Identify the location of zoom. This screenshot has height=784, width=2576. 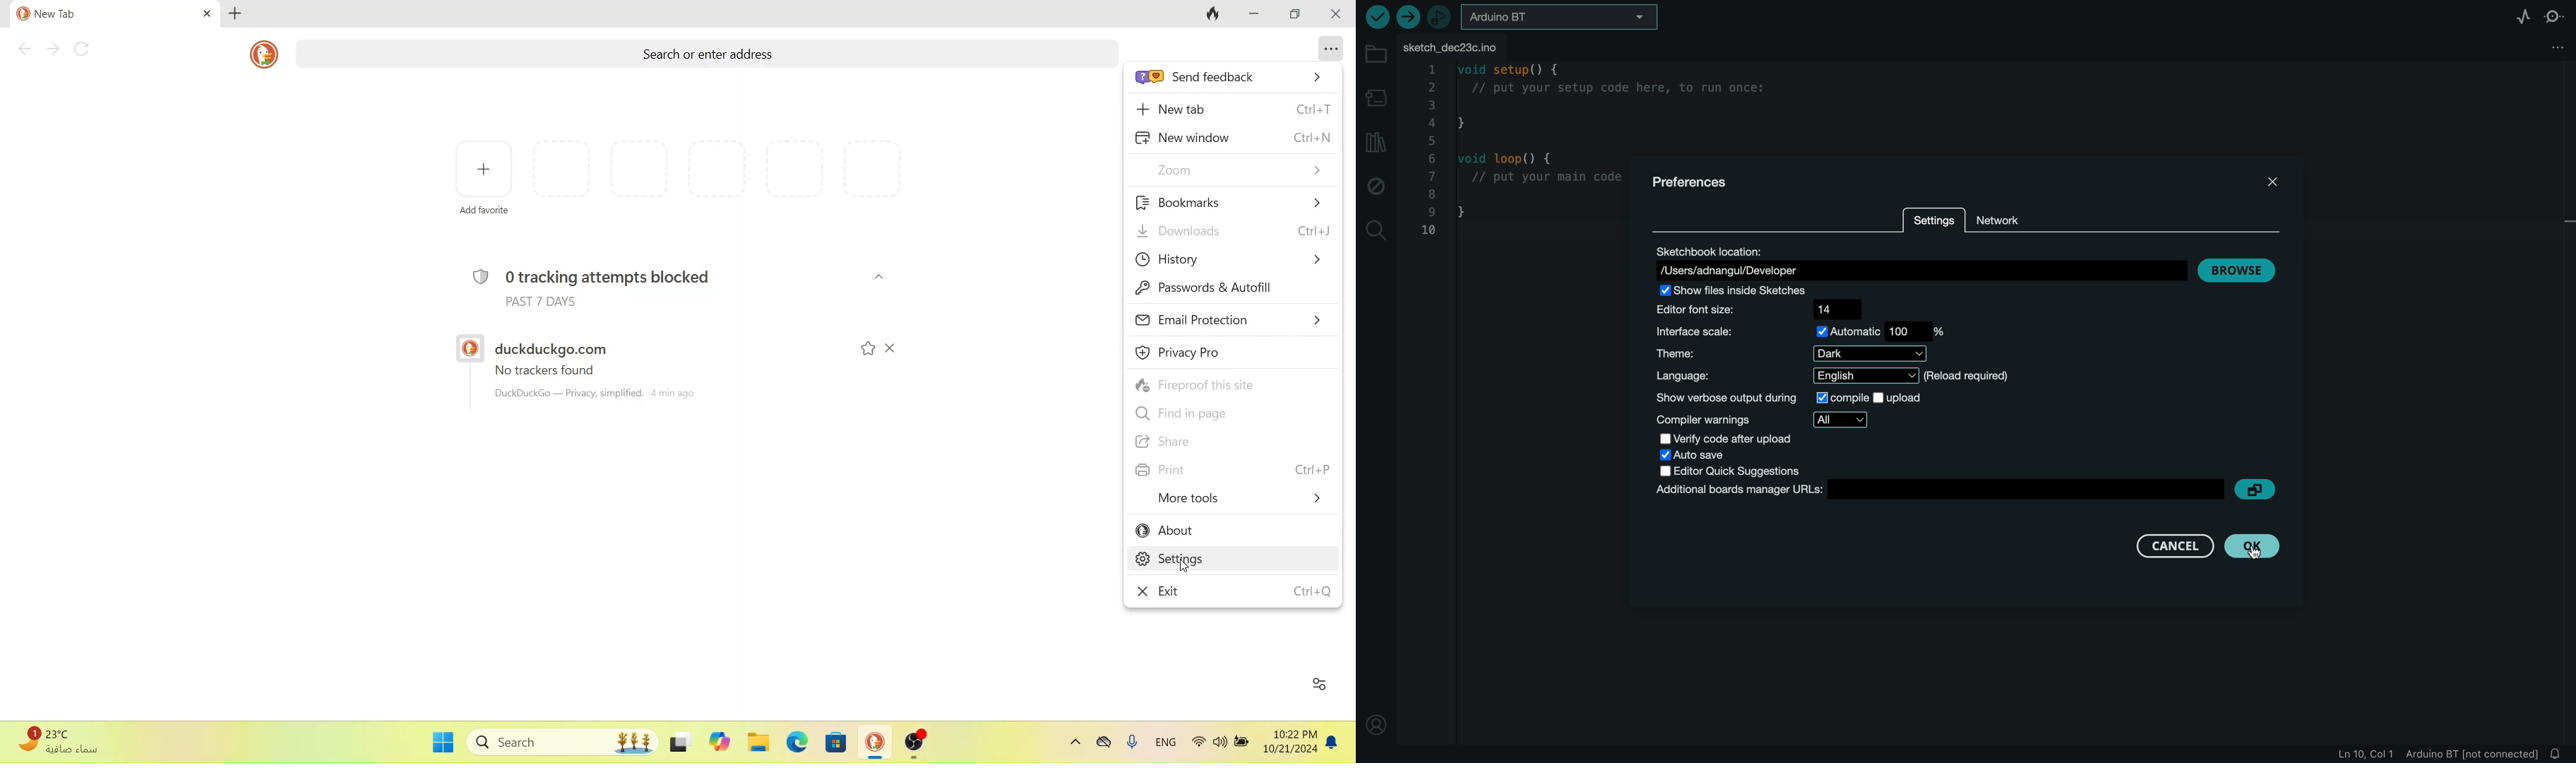
(1232, 172).